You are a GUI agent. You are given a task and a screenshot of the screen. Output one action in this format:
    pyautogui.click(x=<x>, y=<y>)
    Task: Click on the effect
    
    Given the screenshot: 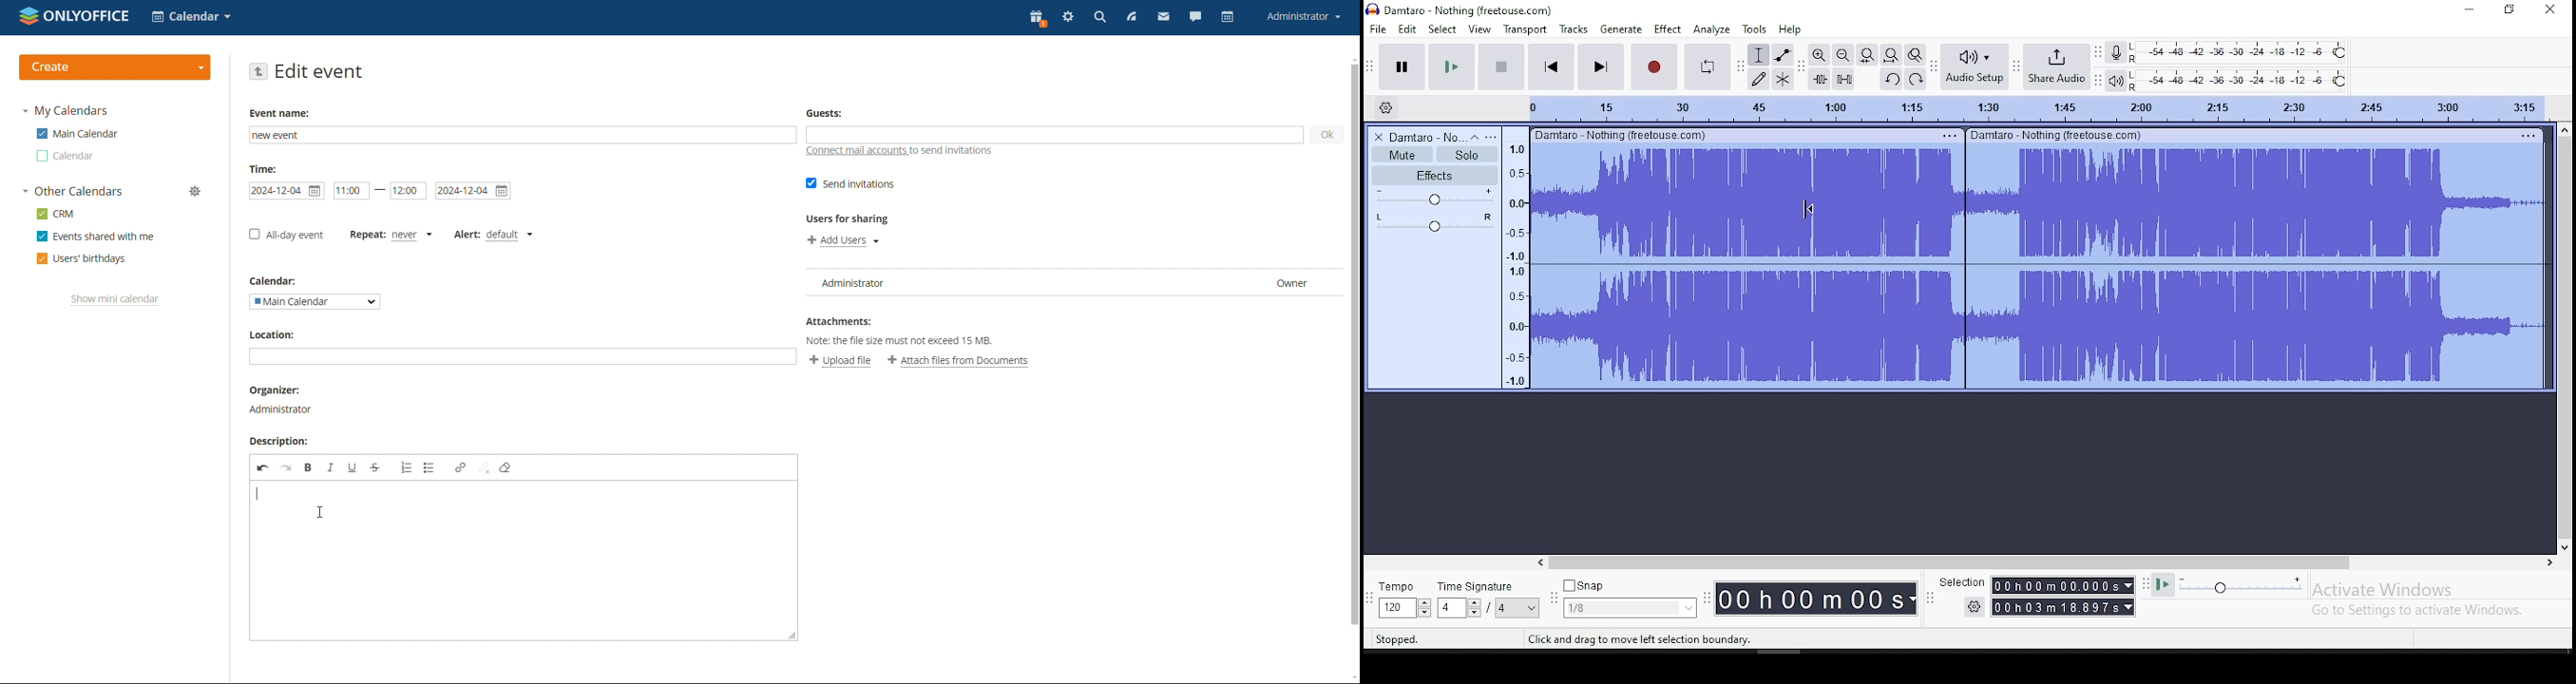 What is the action you would take?
    pyautogui.click(x=1669, y=30)
    